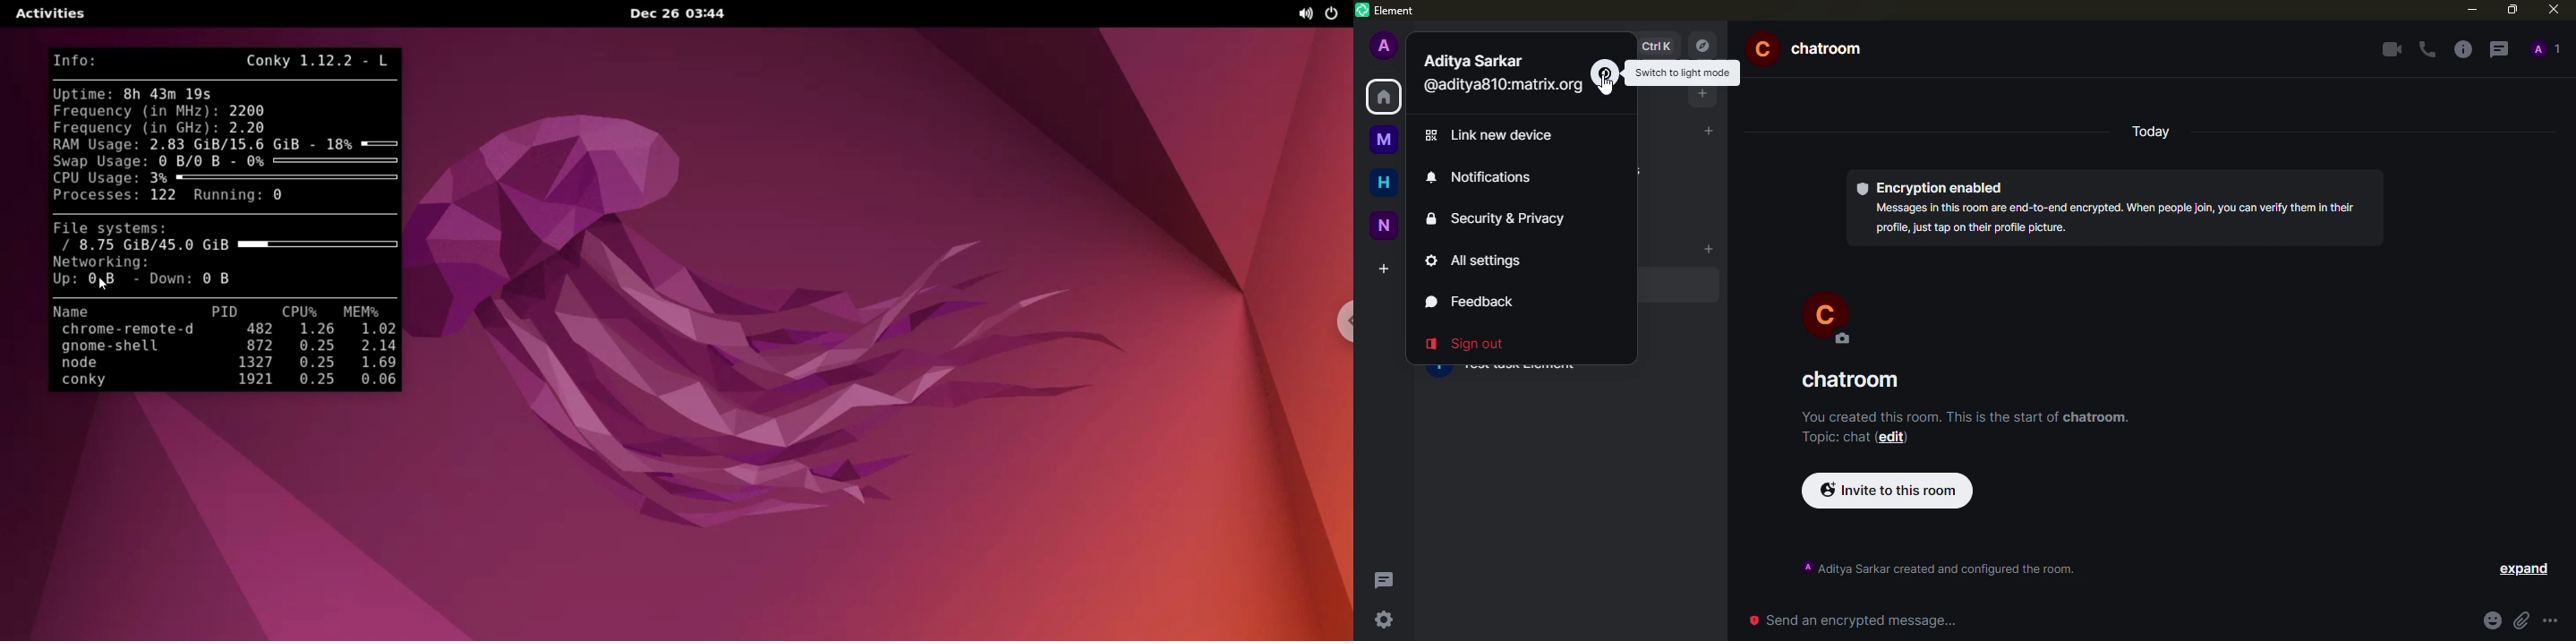  I want to click on info, so click(1966, 418).